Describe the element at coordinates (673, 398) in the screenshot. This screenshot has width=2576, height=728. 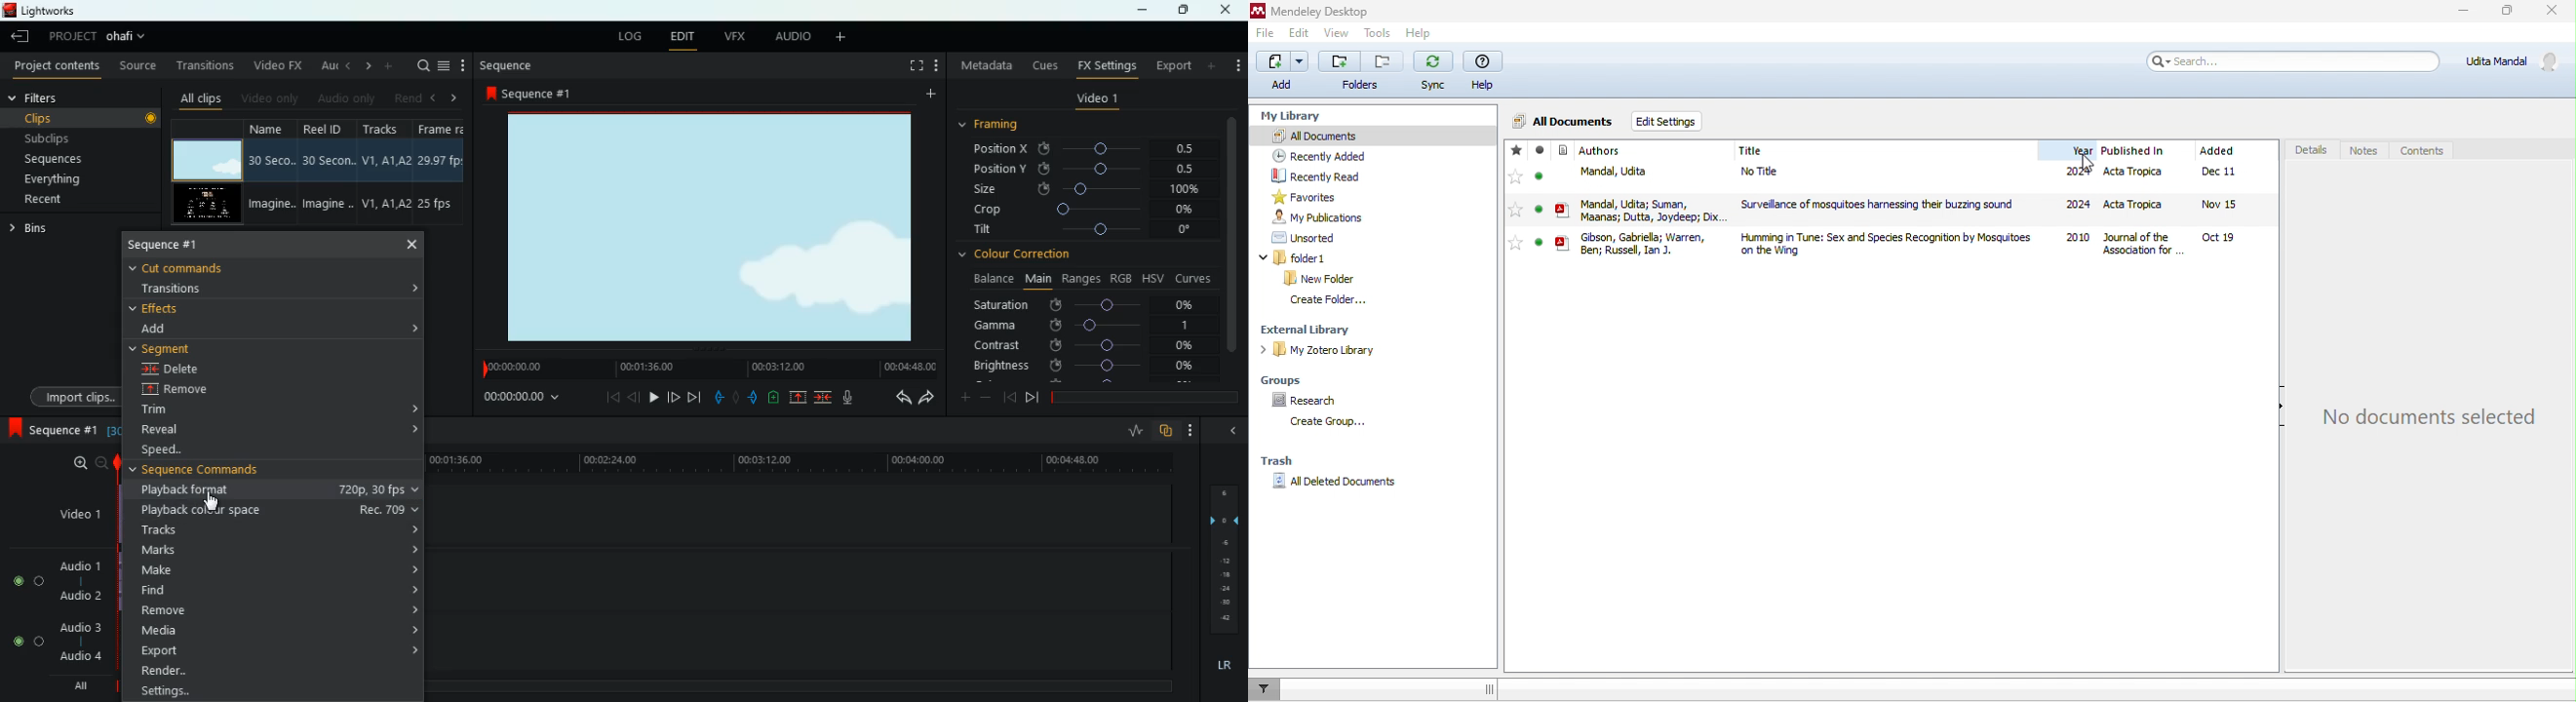
I see `jump` at that location.